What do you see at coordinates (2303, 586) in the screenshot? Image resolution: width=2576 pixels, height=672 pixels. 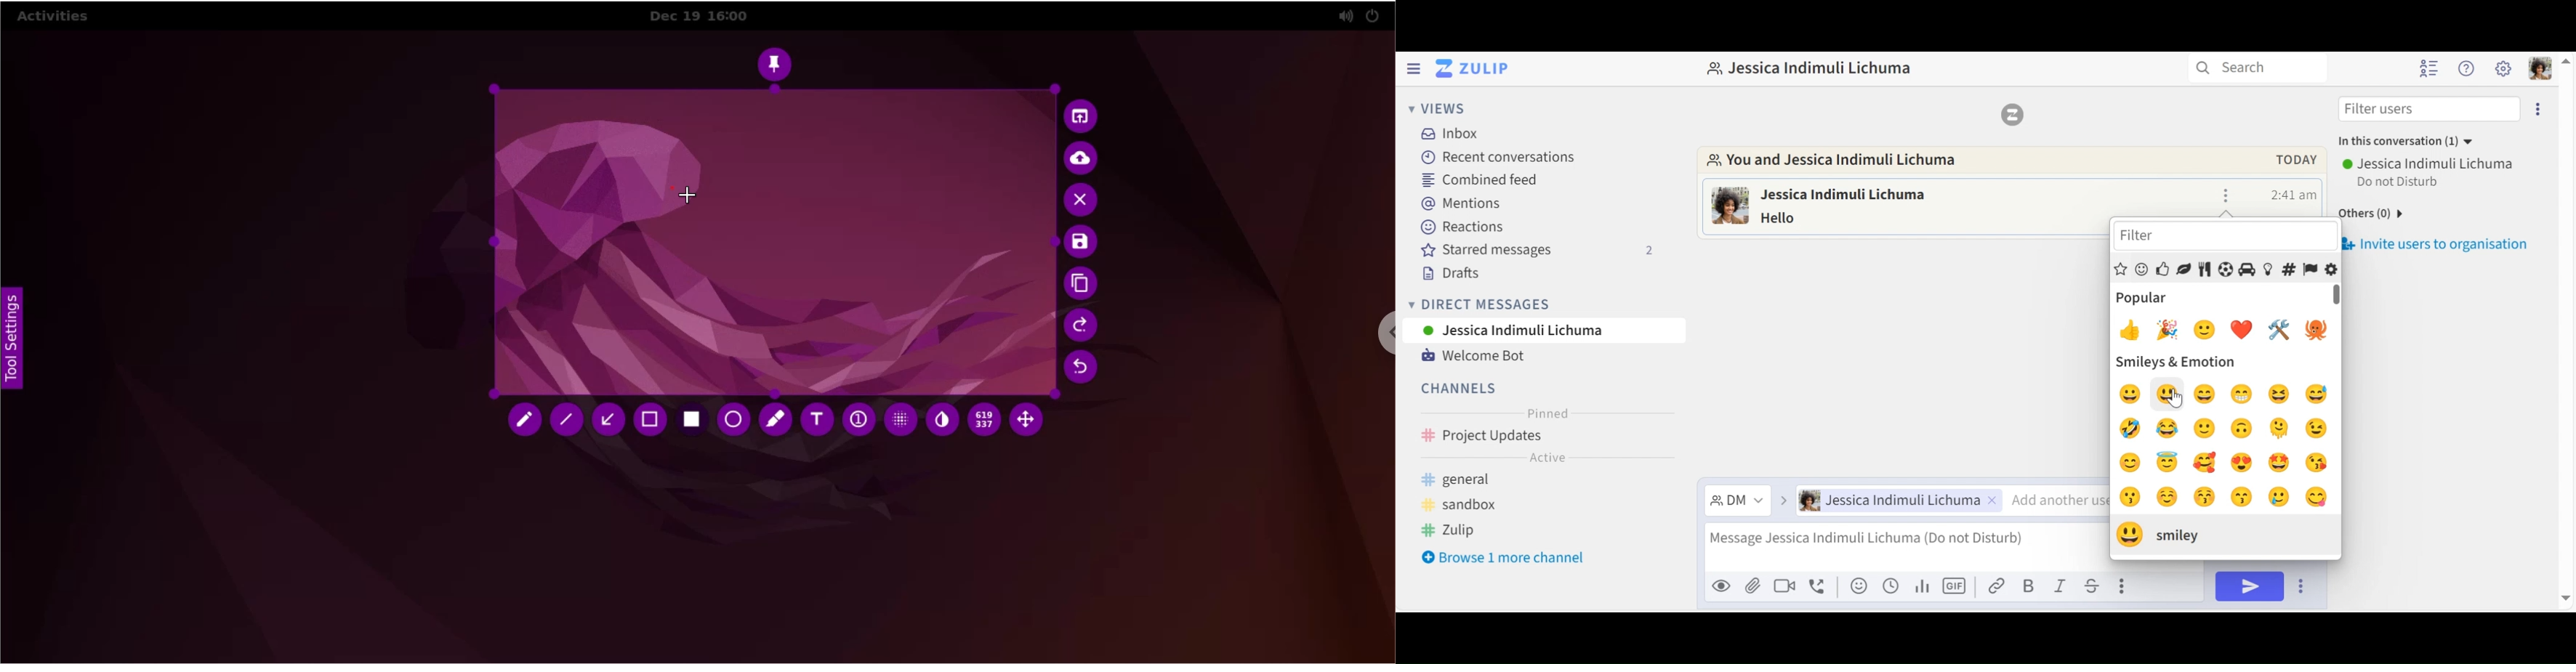 I see `Send options` at bounding box center [2303, 586].